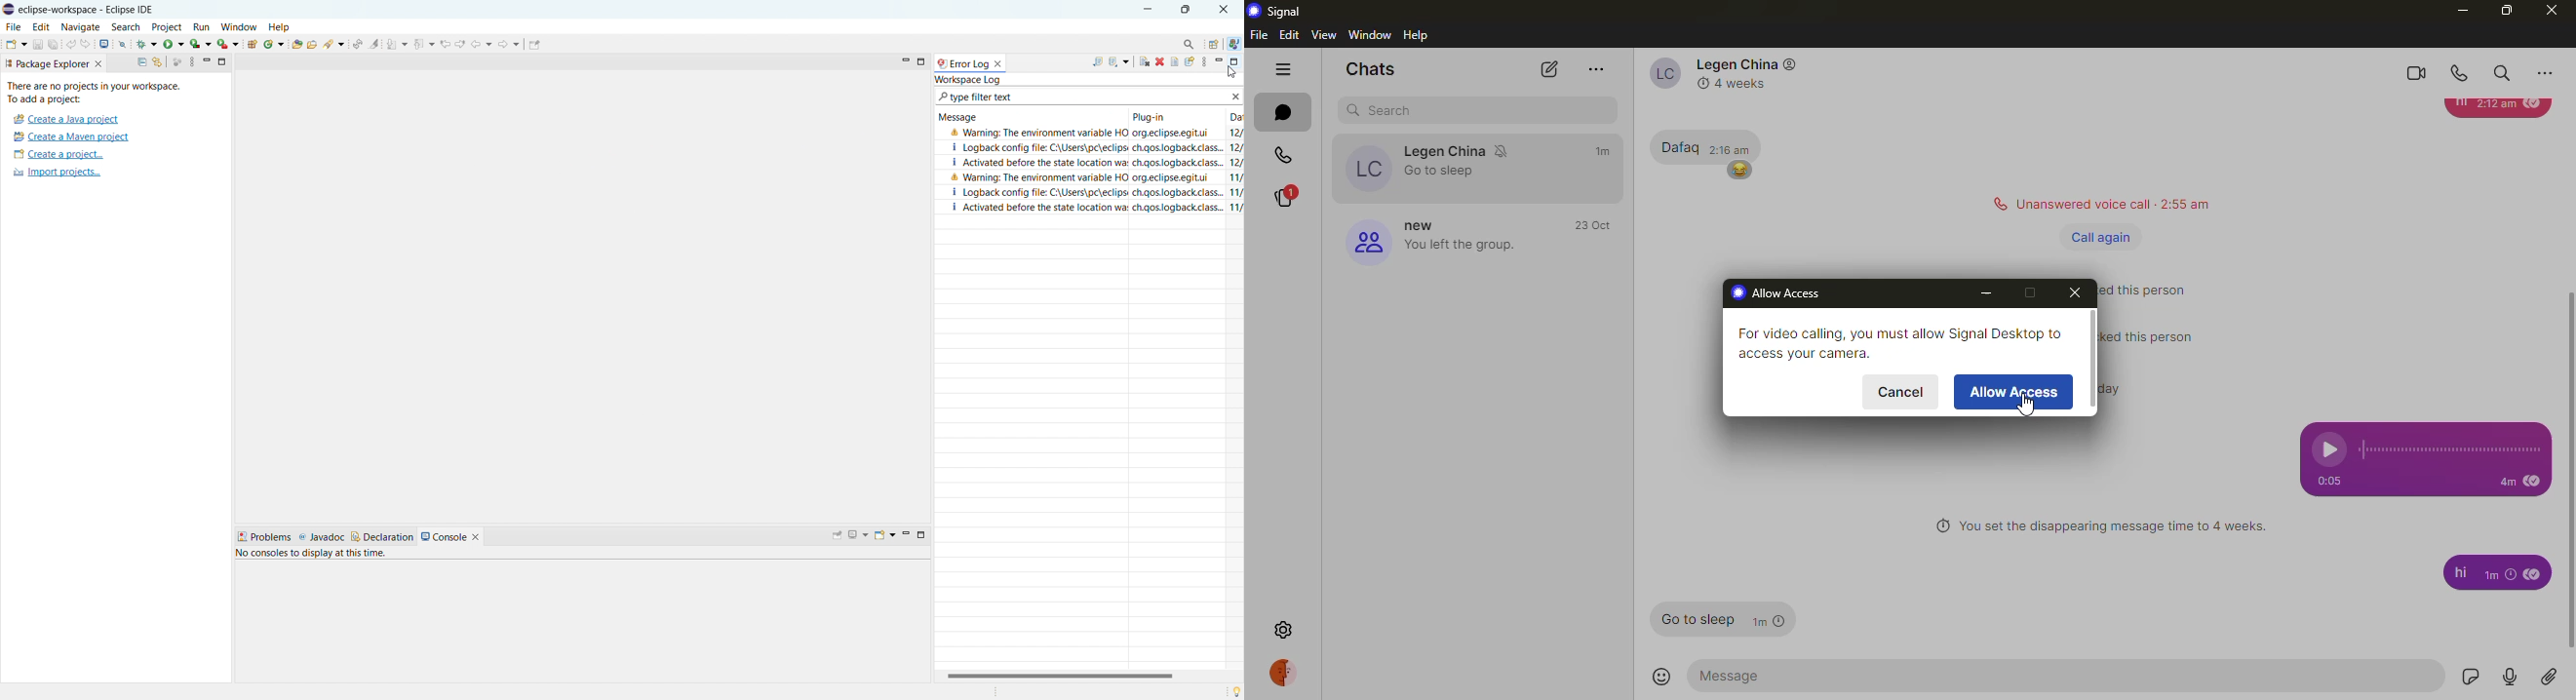 The width and height of the screenshot is (2576, 700). I want to click on edit, so click(41, 27).